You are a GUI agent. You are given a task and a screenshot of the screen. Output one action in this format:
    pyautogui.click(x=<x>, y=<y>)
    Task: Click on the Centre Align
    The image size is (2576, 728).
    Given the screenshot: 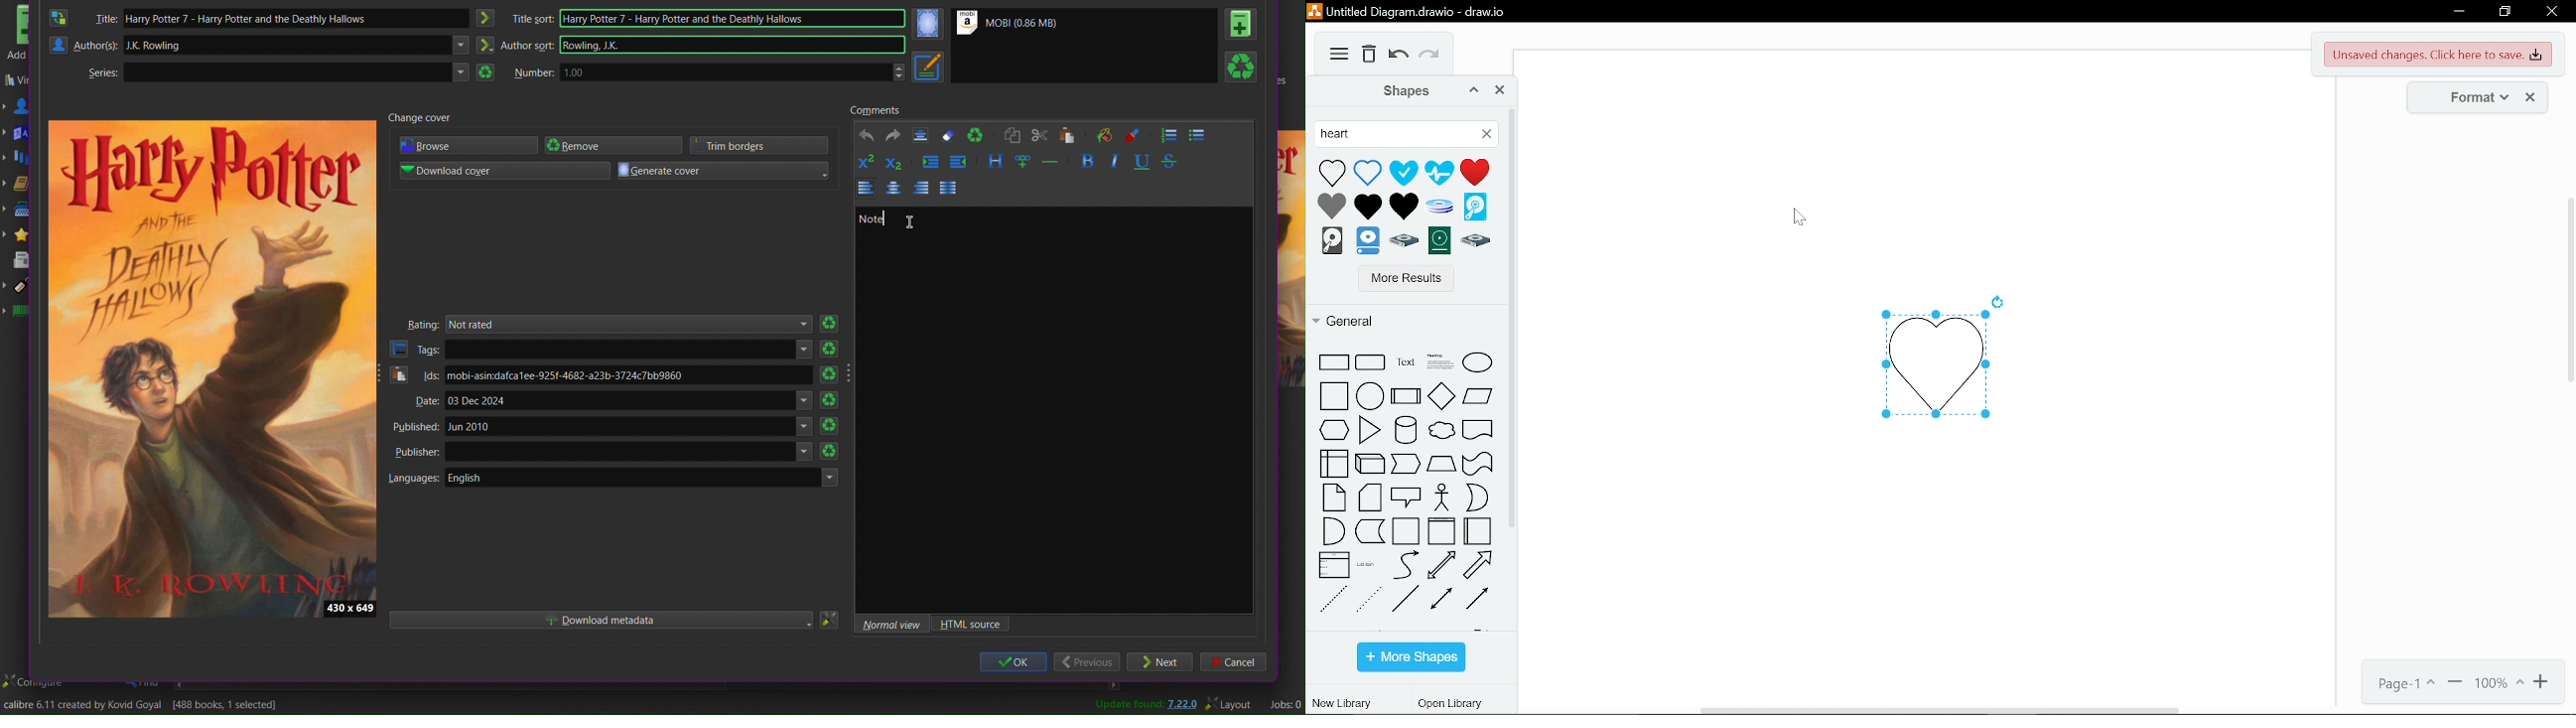 What is the action you would take?
    pyautogui.click(x=892, y=189)
    